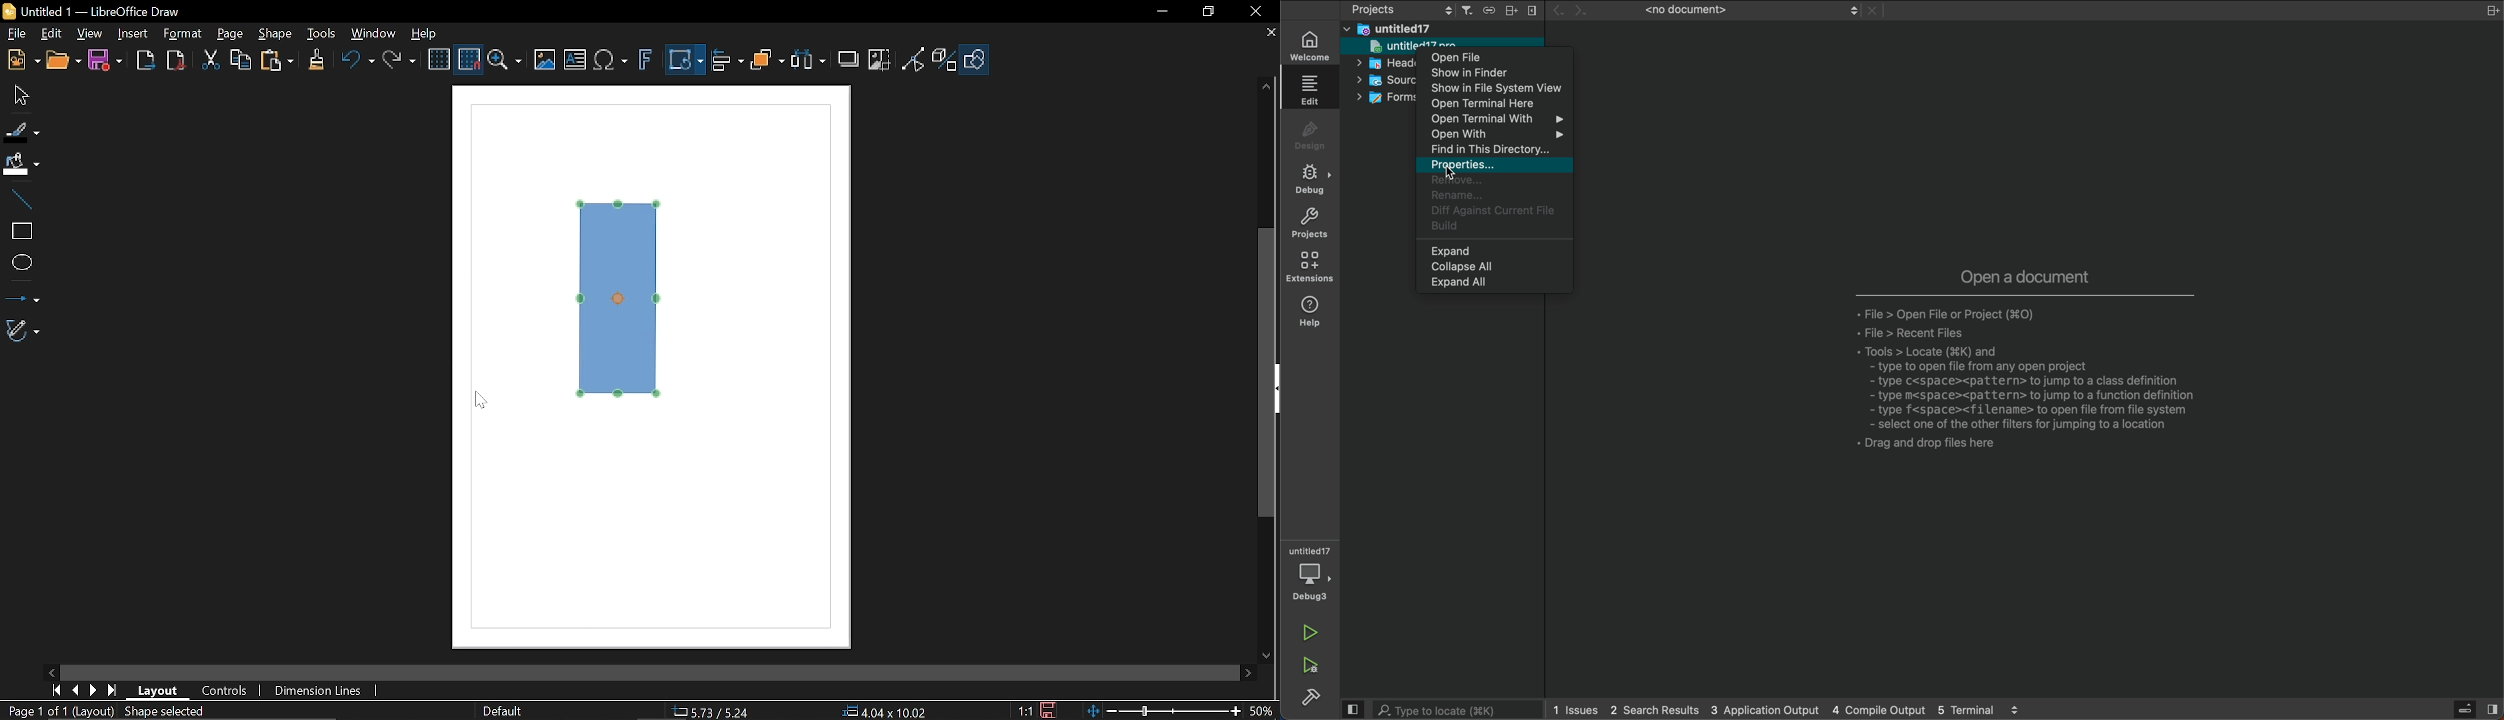 The image size is (2520, 728). Describe the element at coordinates (2018, 373) in the screenshot. I see `Open a Document` at that location.